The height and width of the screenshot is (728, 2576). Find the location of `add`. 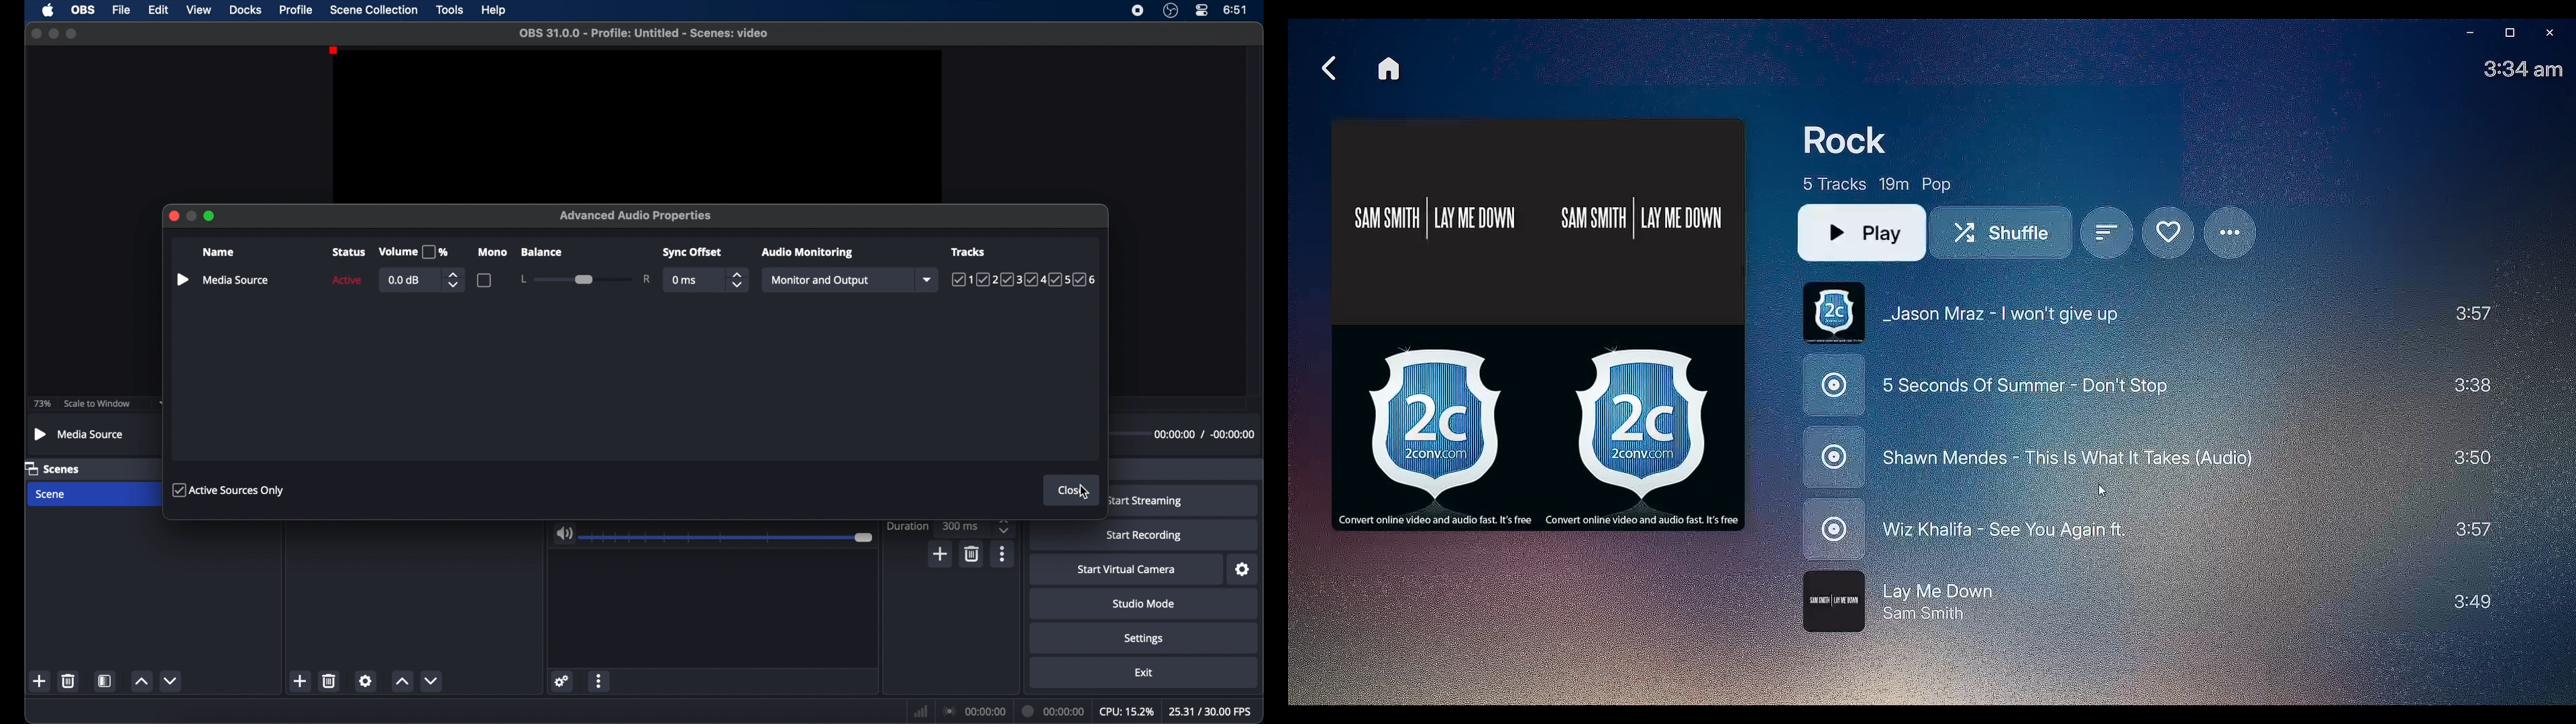

add is located at coordinates (941, 554).